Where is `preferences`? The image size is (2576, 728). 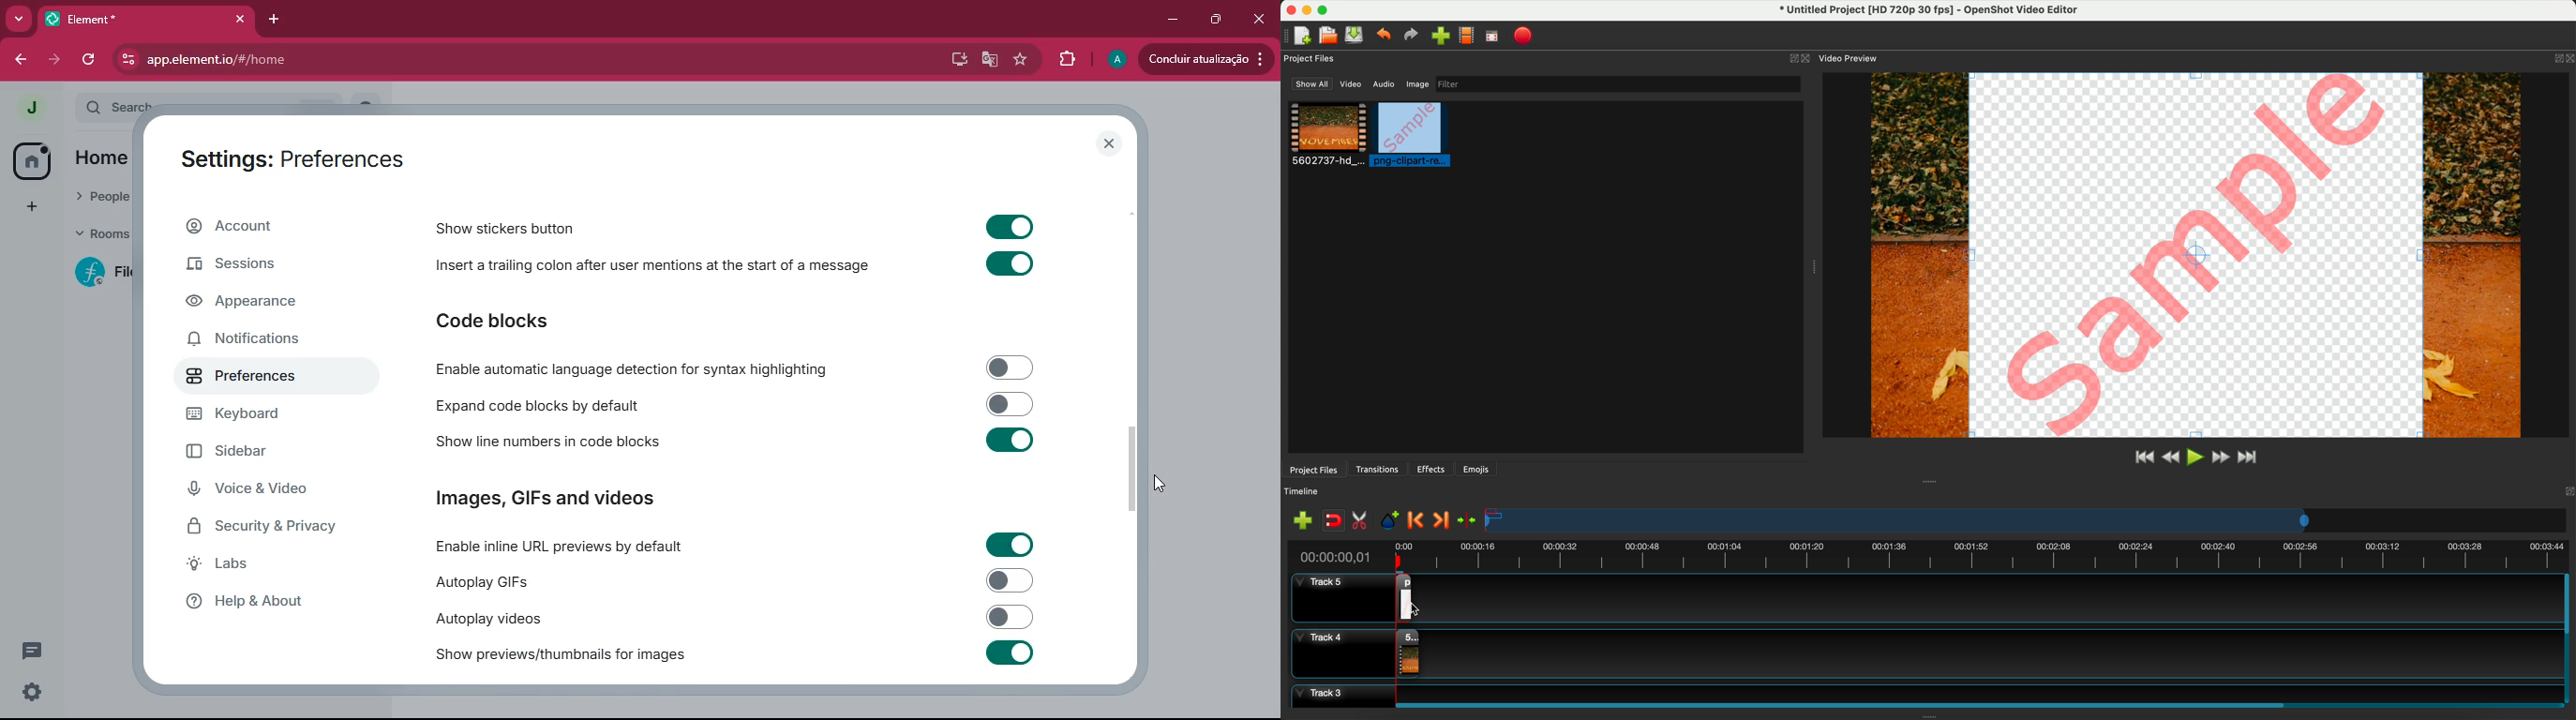
preferences is located at coordinates (262, 381).